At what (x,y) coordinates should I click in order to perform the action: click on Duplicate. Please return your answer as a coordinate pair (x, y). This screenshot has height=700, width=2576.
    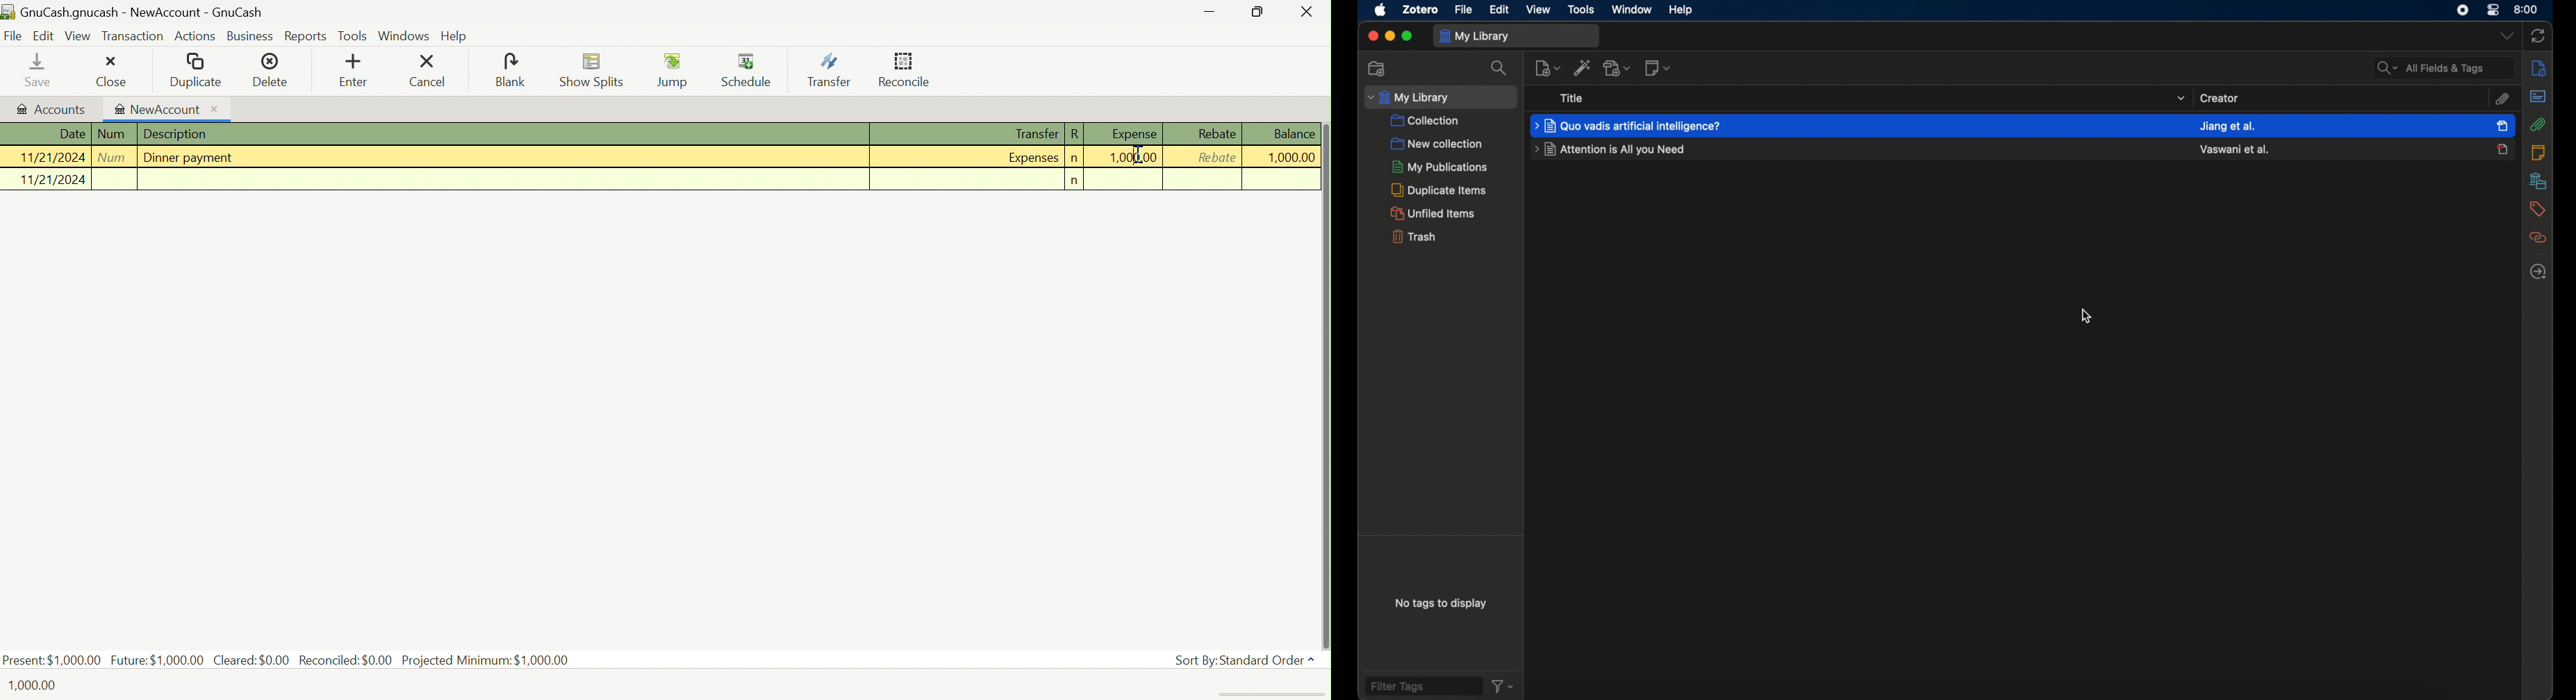
    Looking at the image, I should click on (195, 69).